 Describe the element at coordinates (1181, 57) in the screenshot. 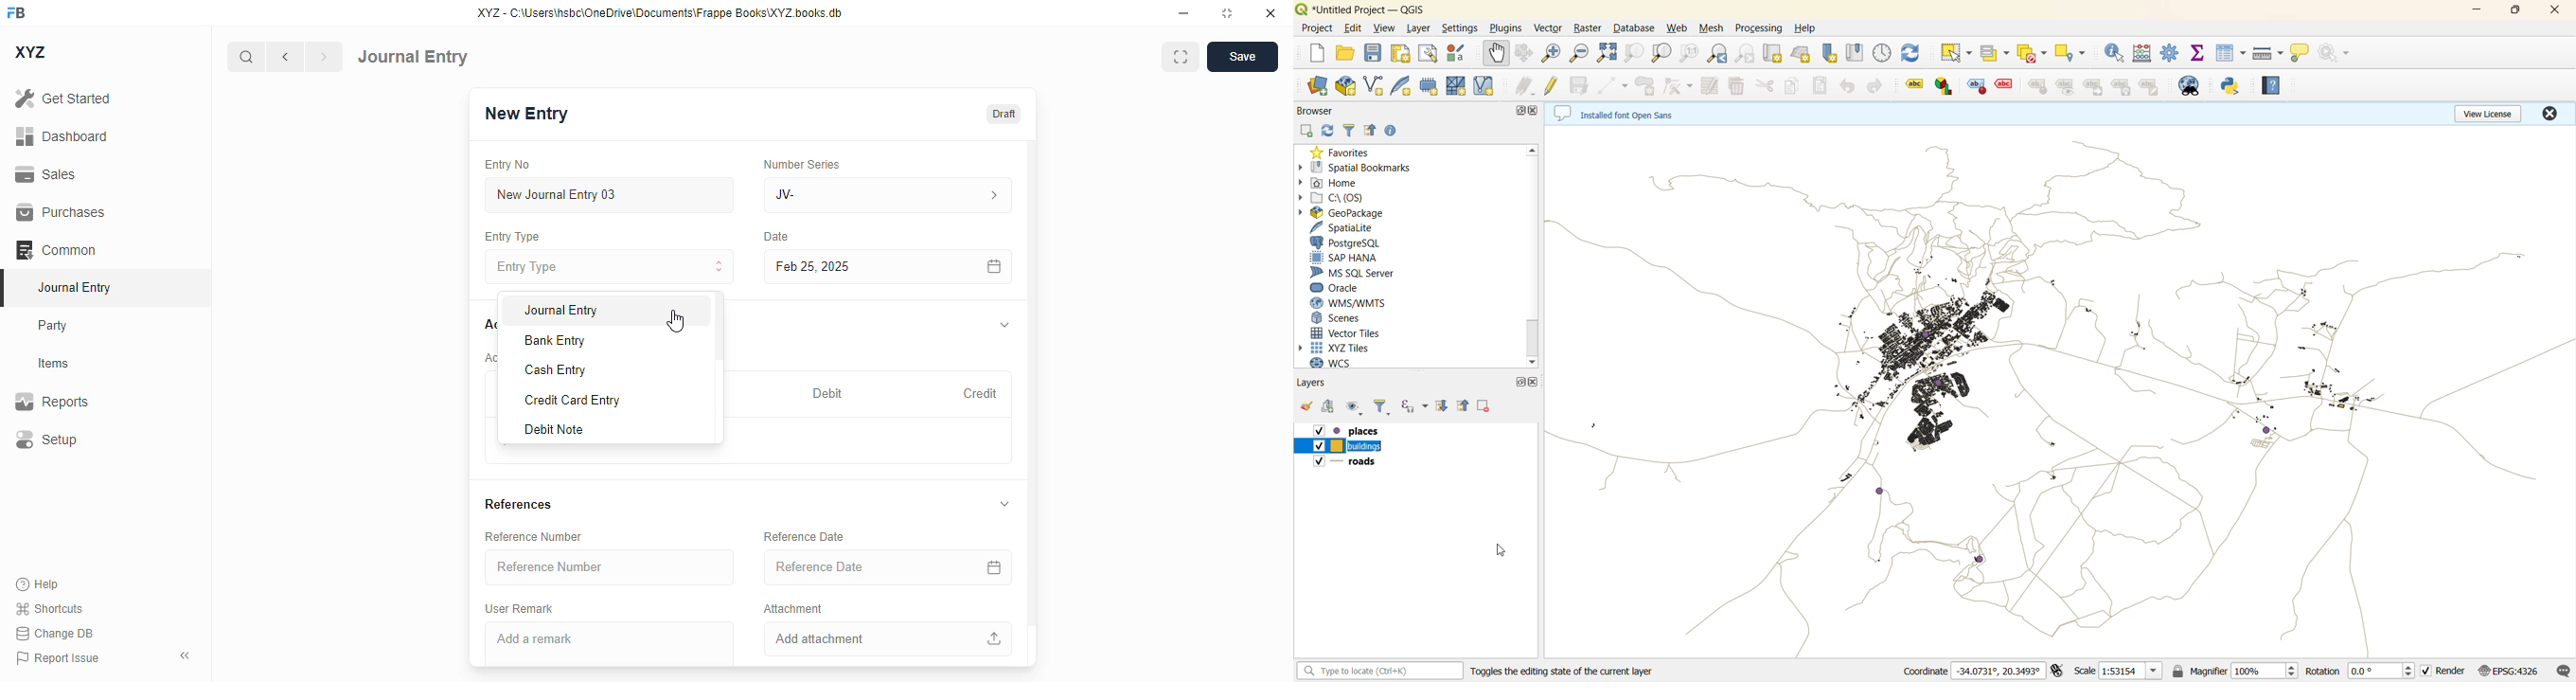

I see `toggle between form and full width` at that location.